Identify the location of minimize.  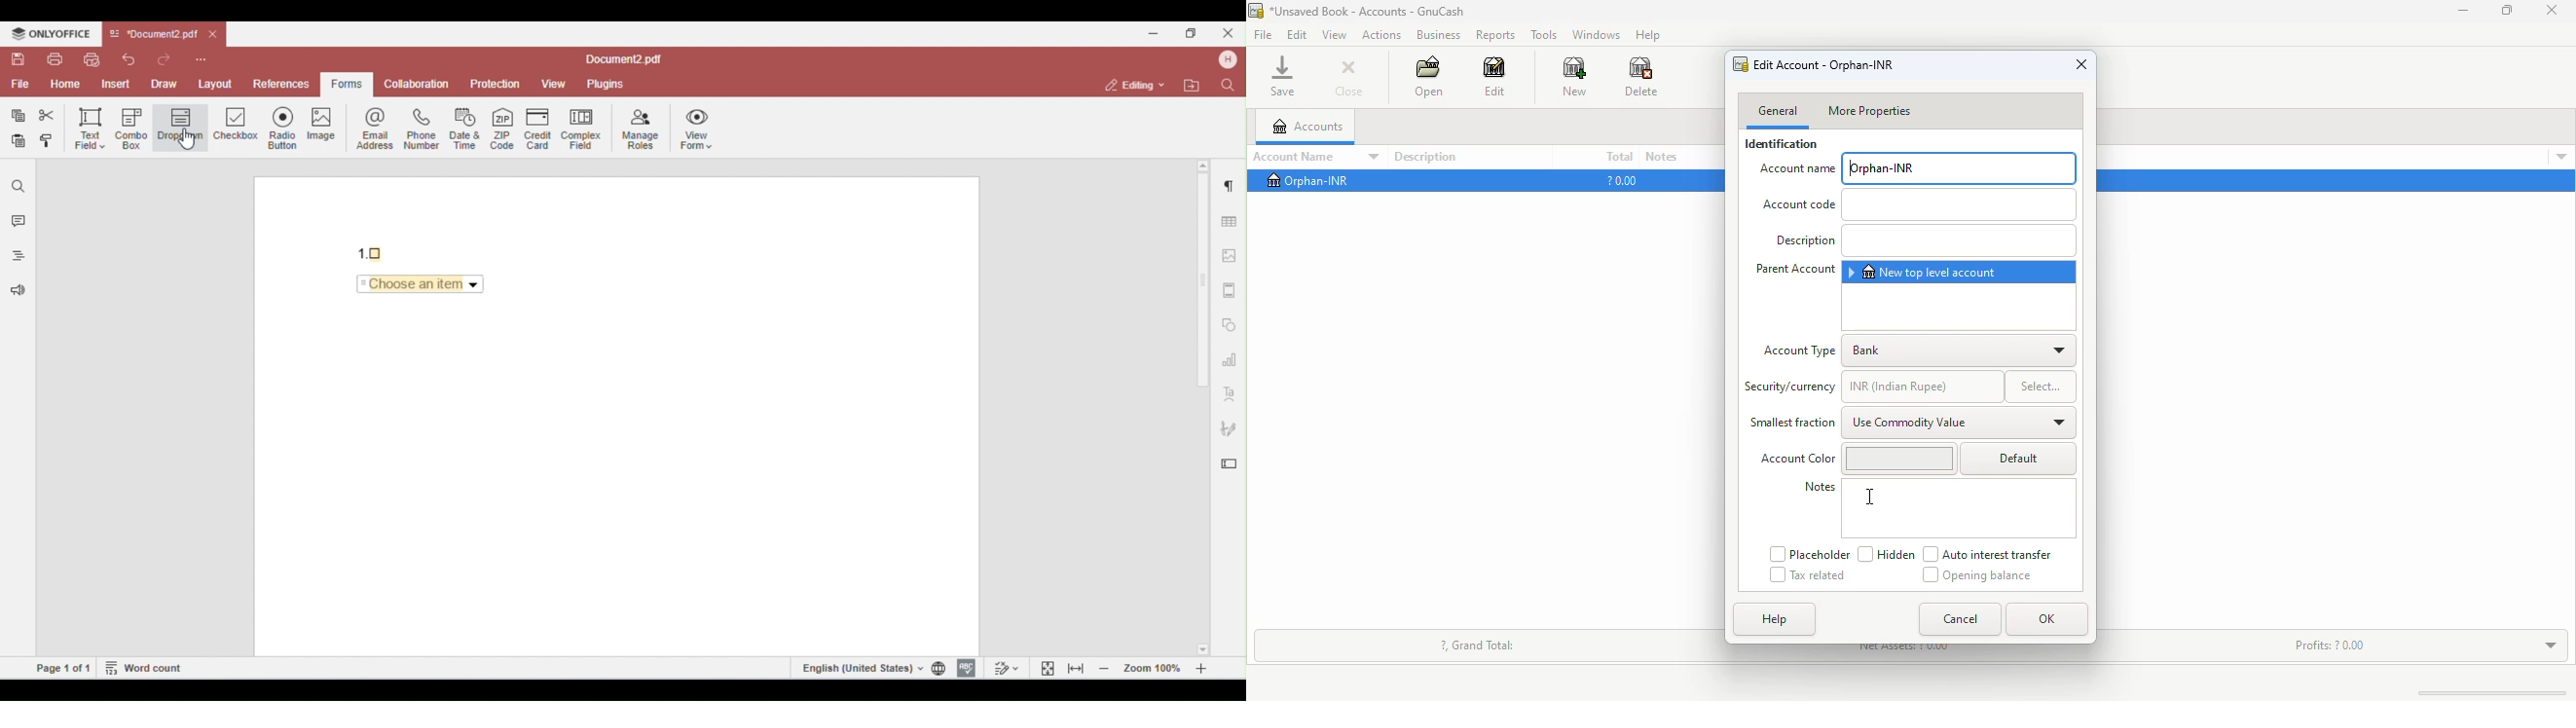
(2463, 10).